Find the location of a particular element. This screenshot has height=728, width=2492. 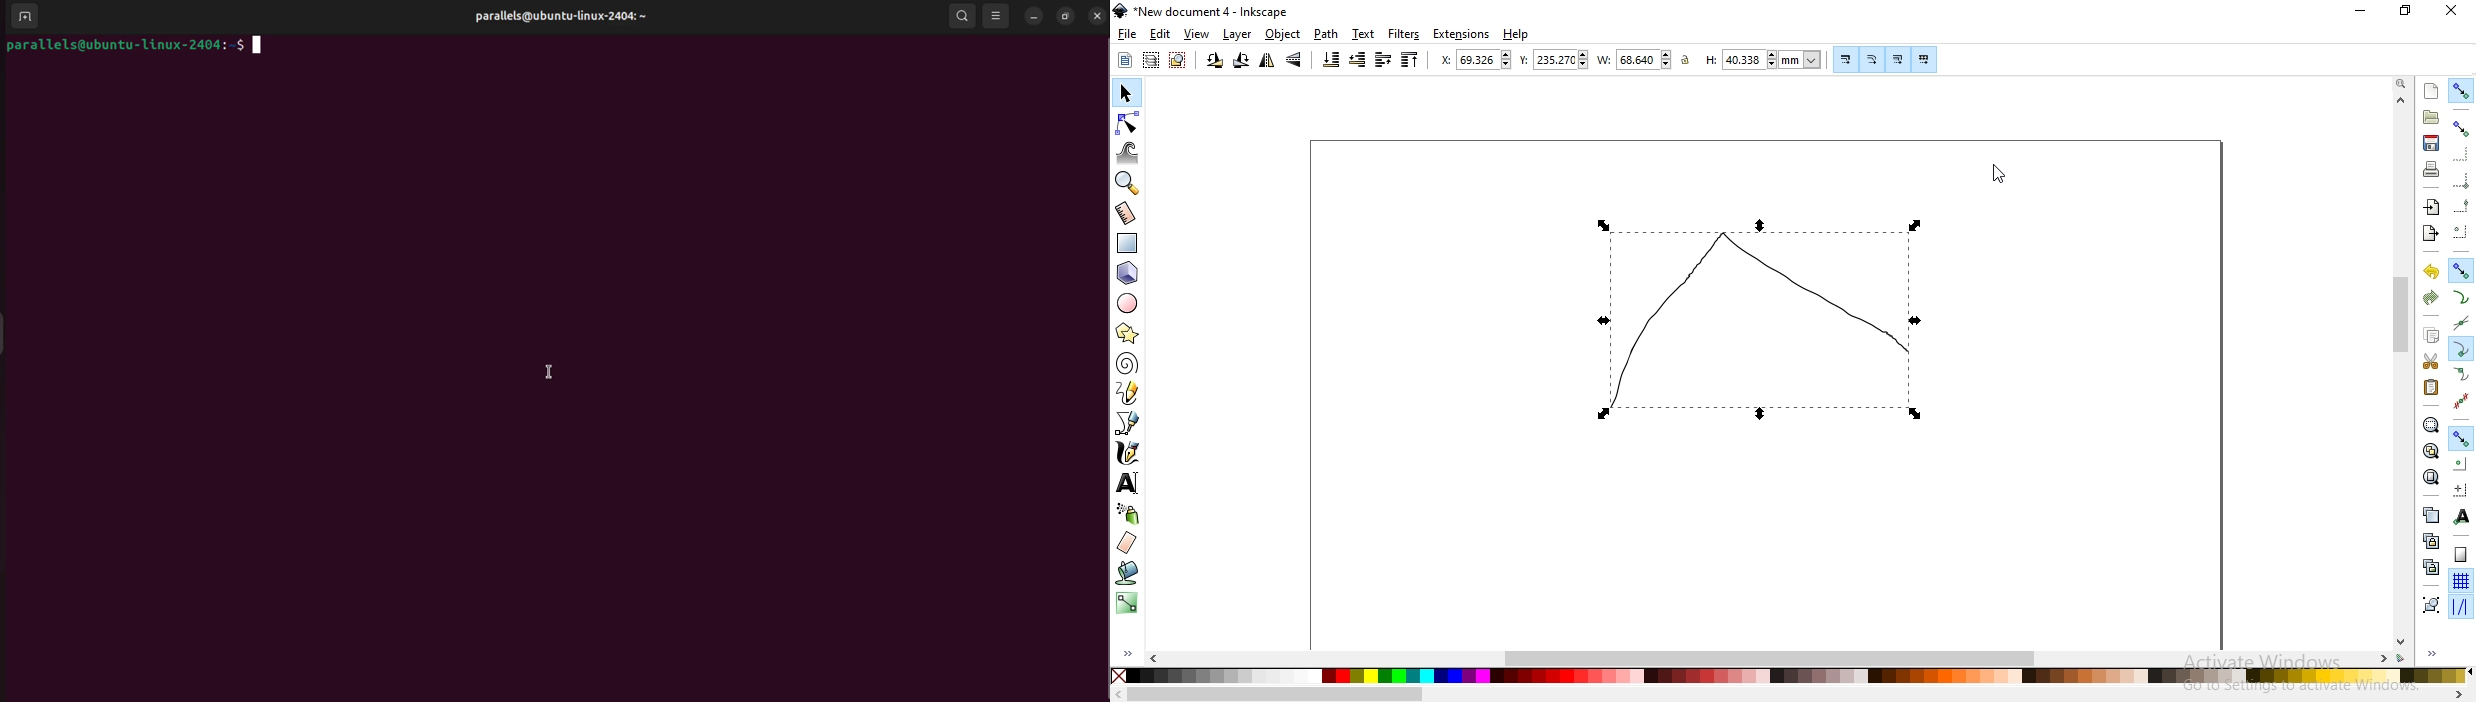

zoom to fit selection is located at coordinates (2429, 424).